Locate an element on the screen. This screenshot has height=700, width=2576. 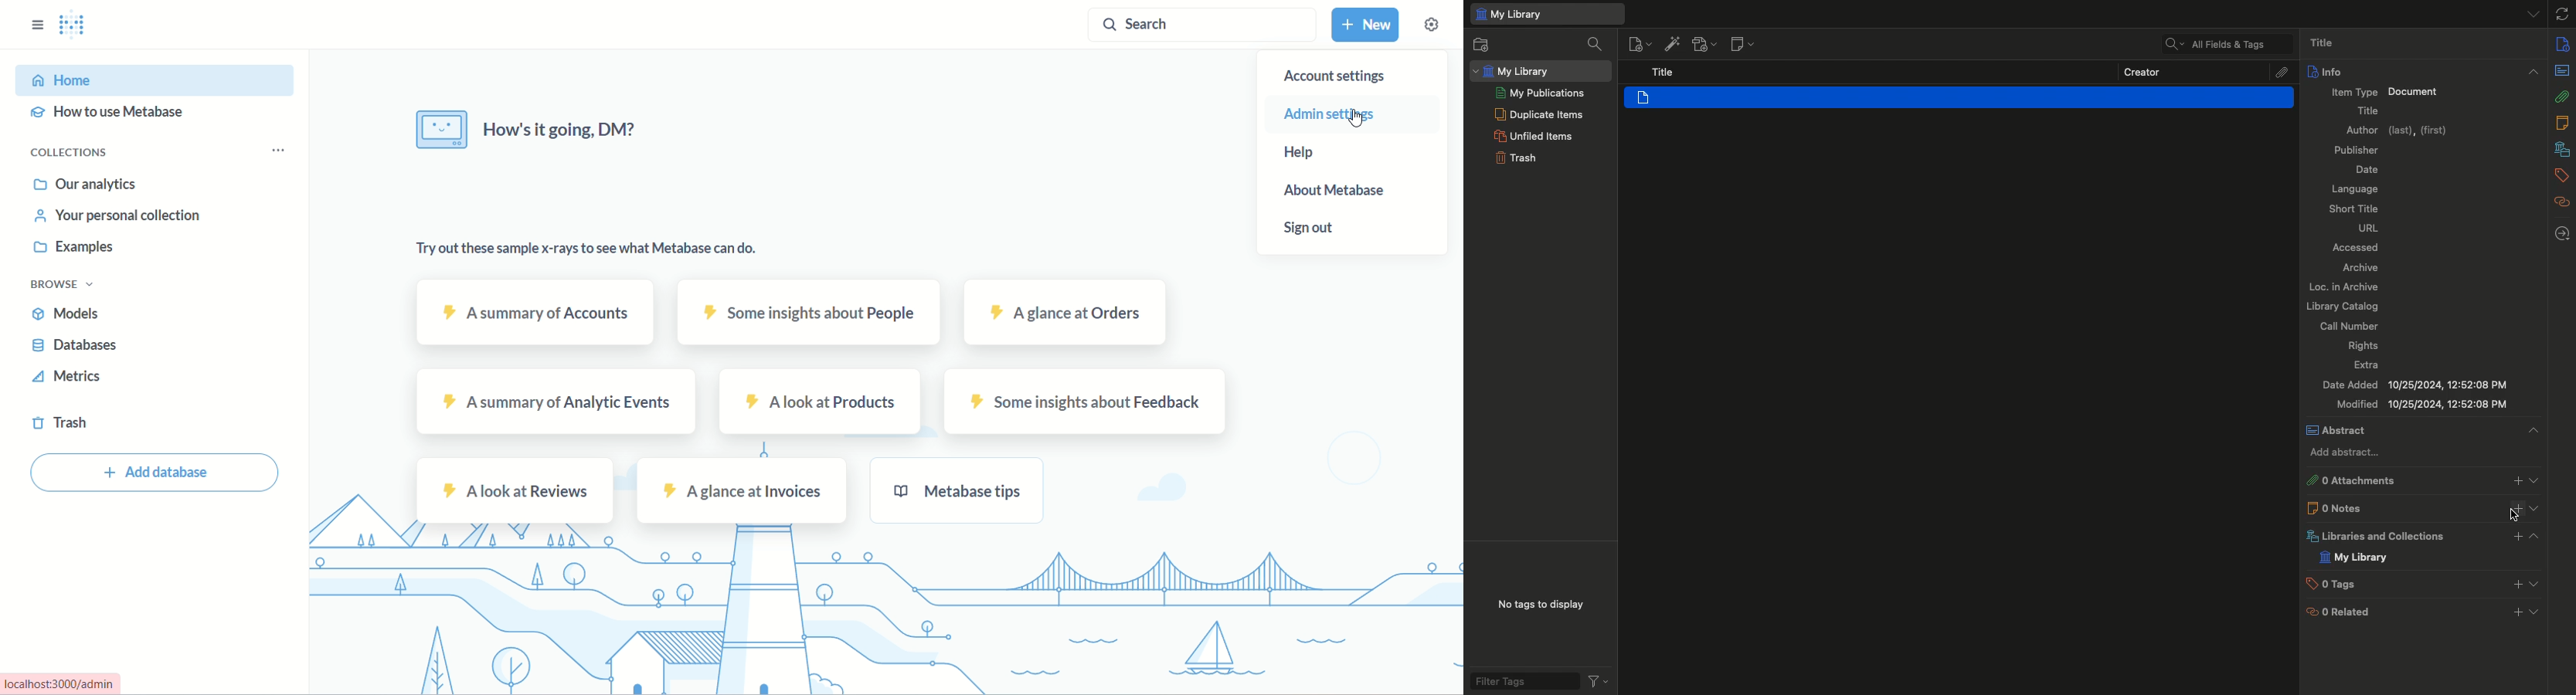
Language is located at coordinates (2357, 188).